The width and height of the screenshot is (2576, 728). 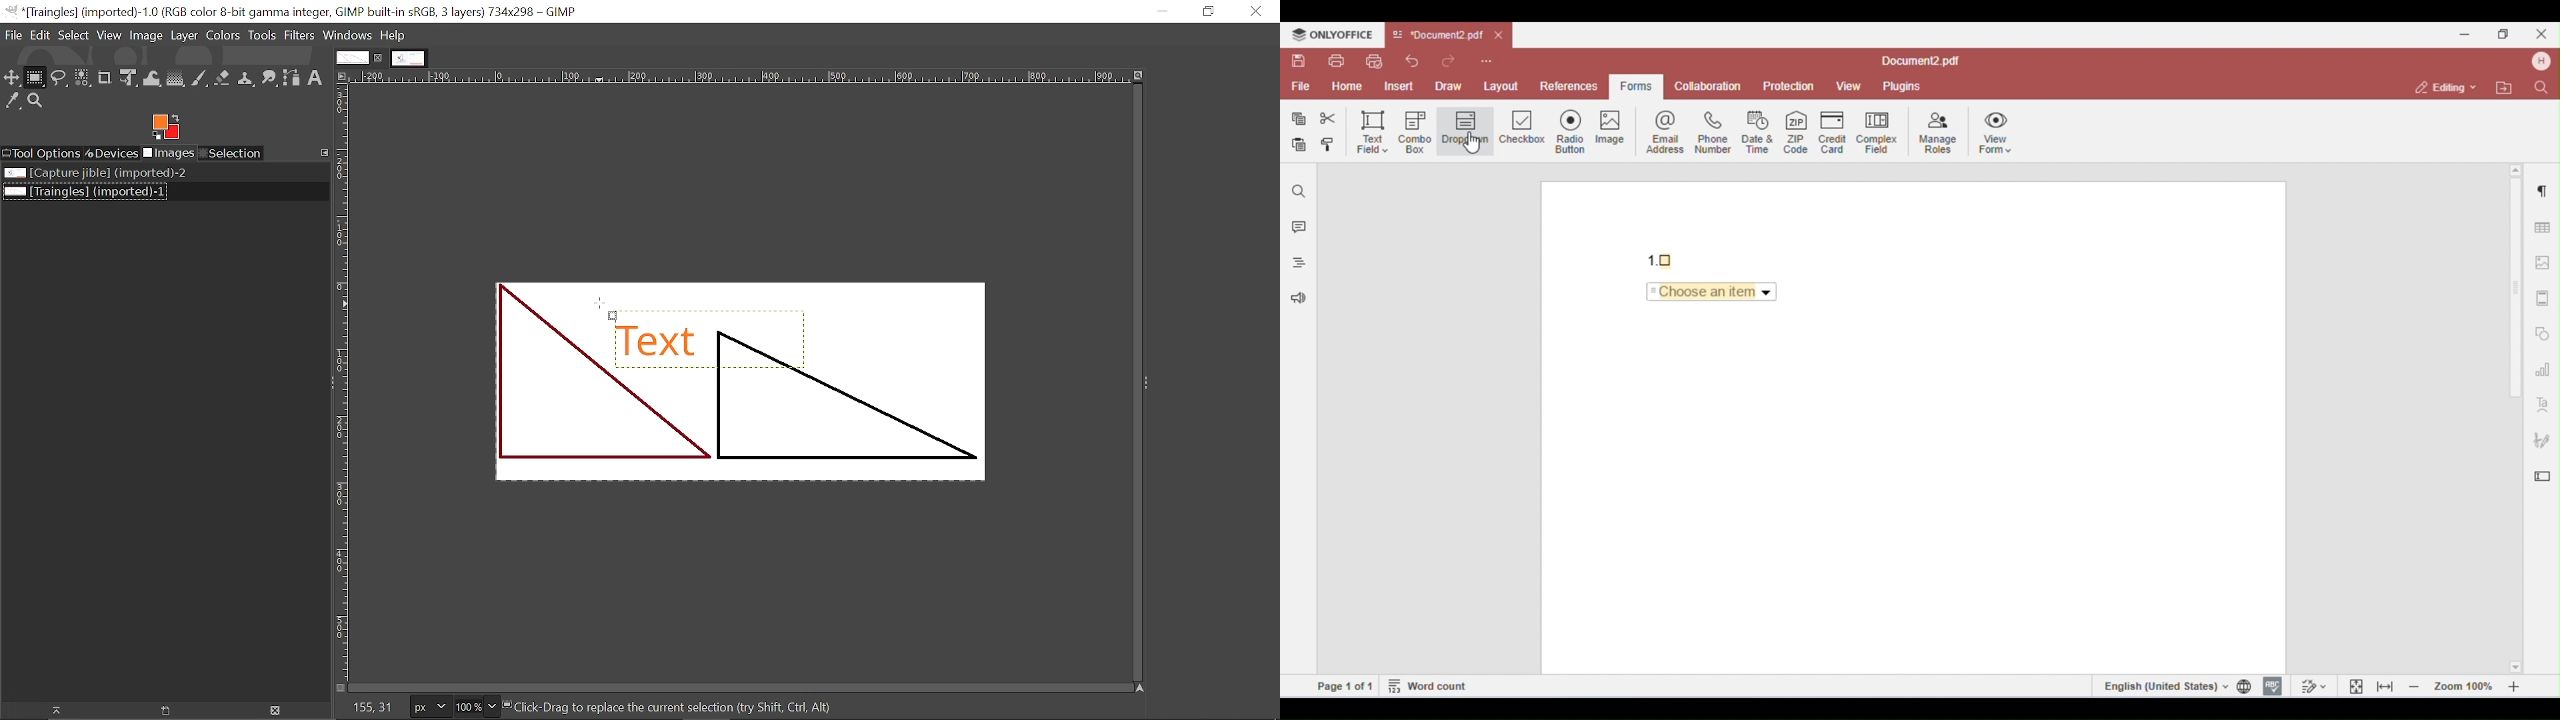 I want to click on Windows, so click(x=347, y=36).